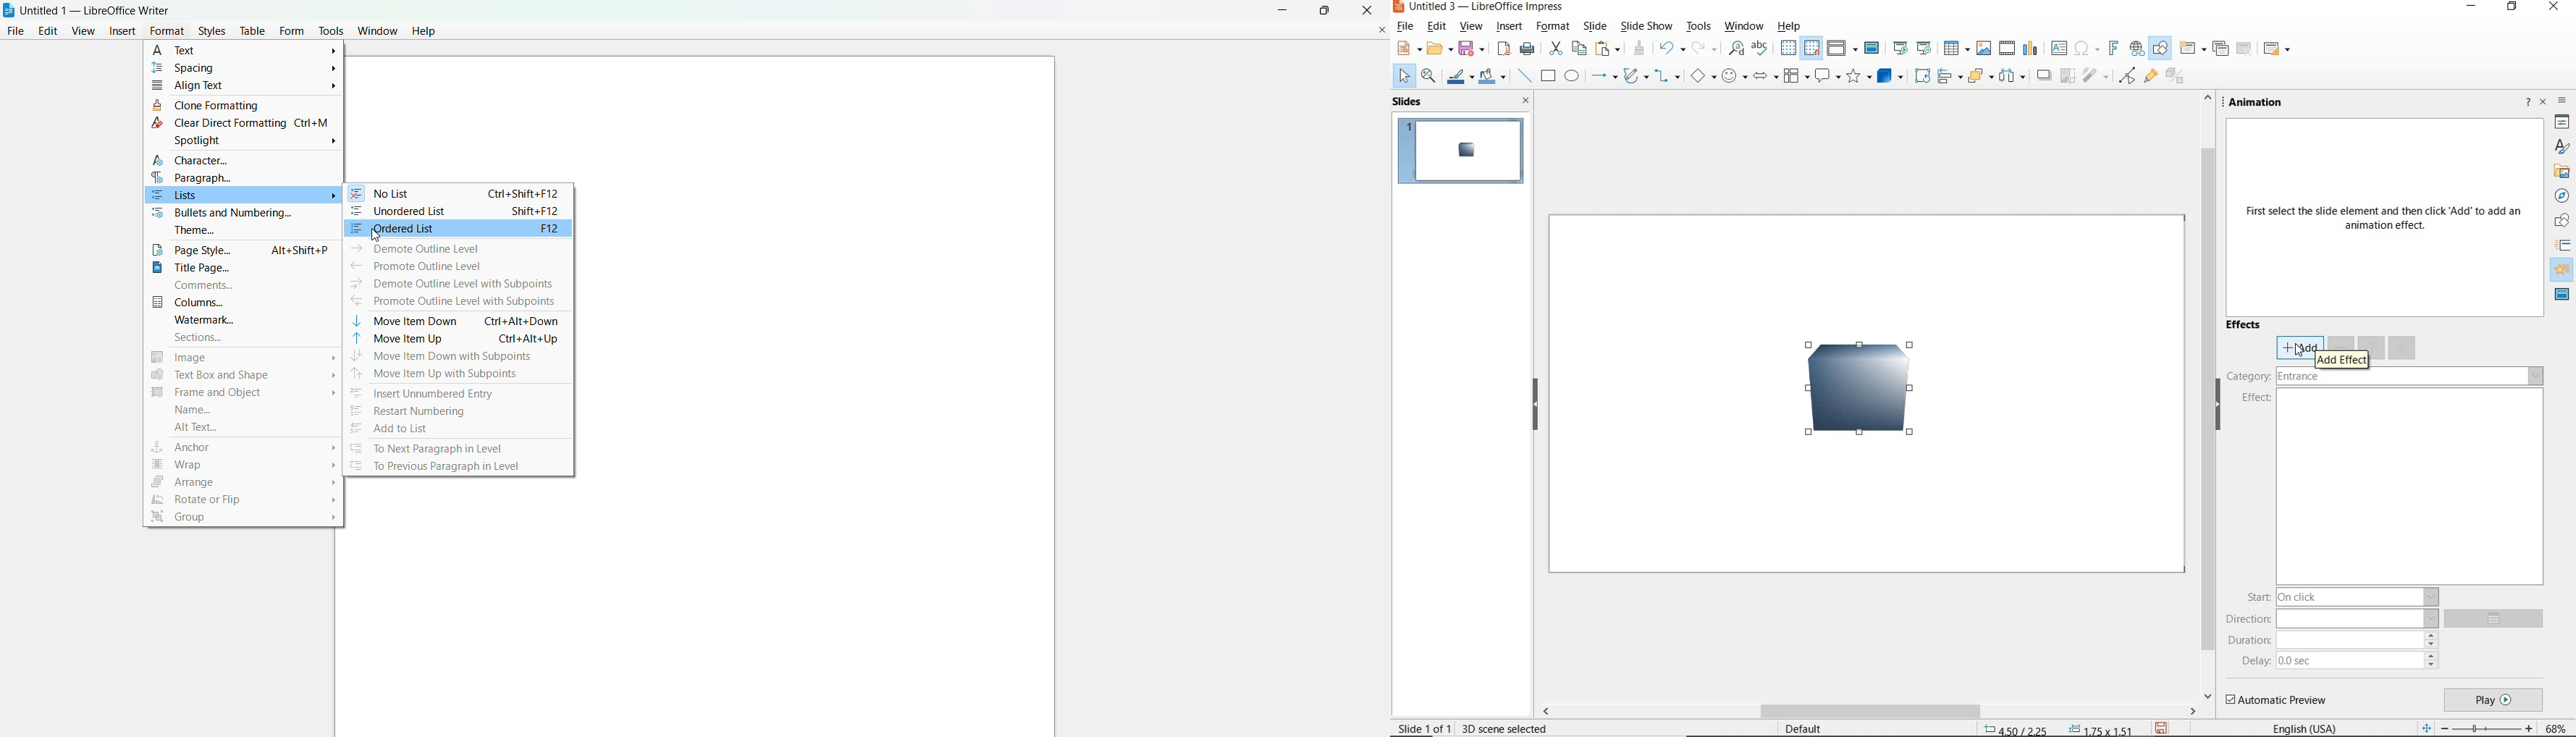  What do you see at coordinates (209, 429) in the screenshot?
I see `alt text` at bounding box center [209, 429].